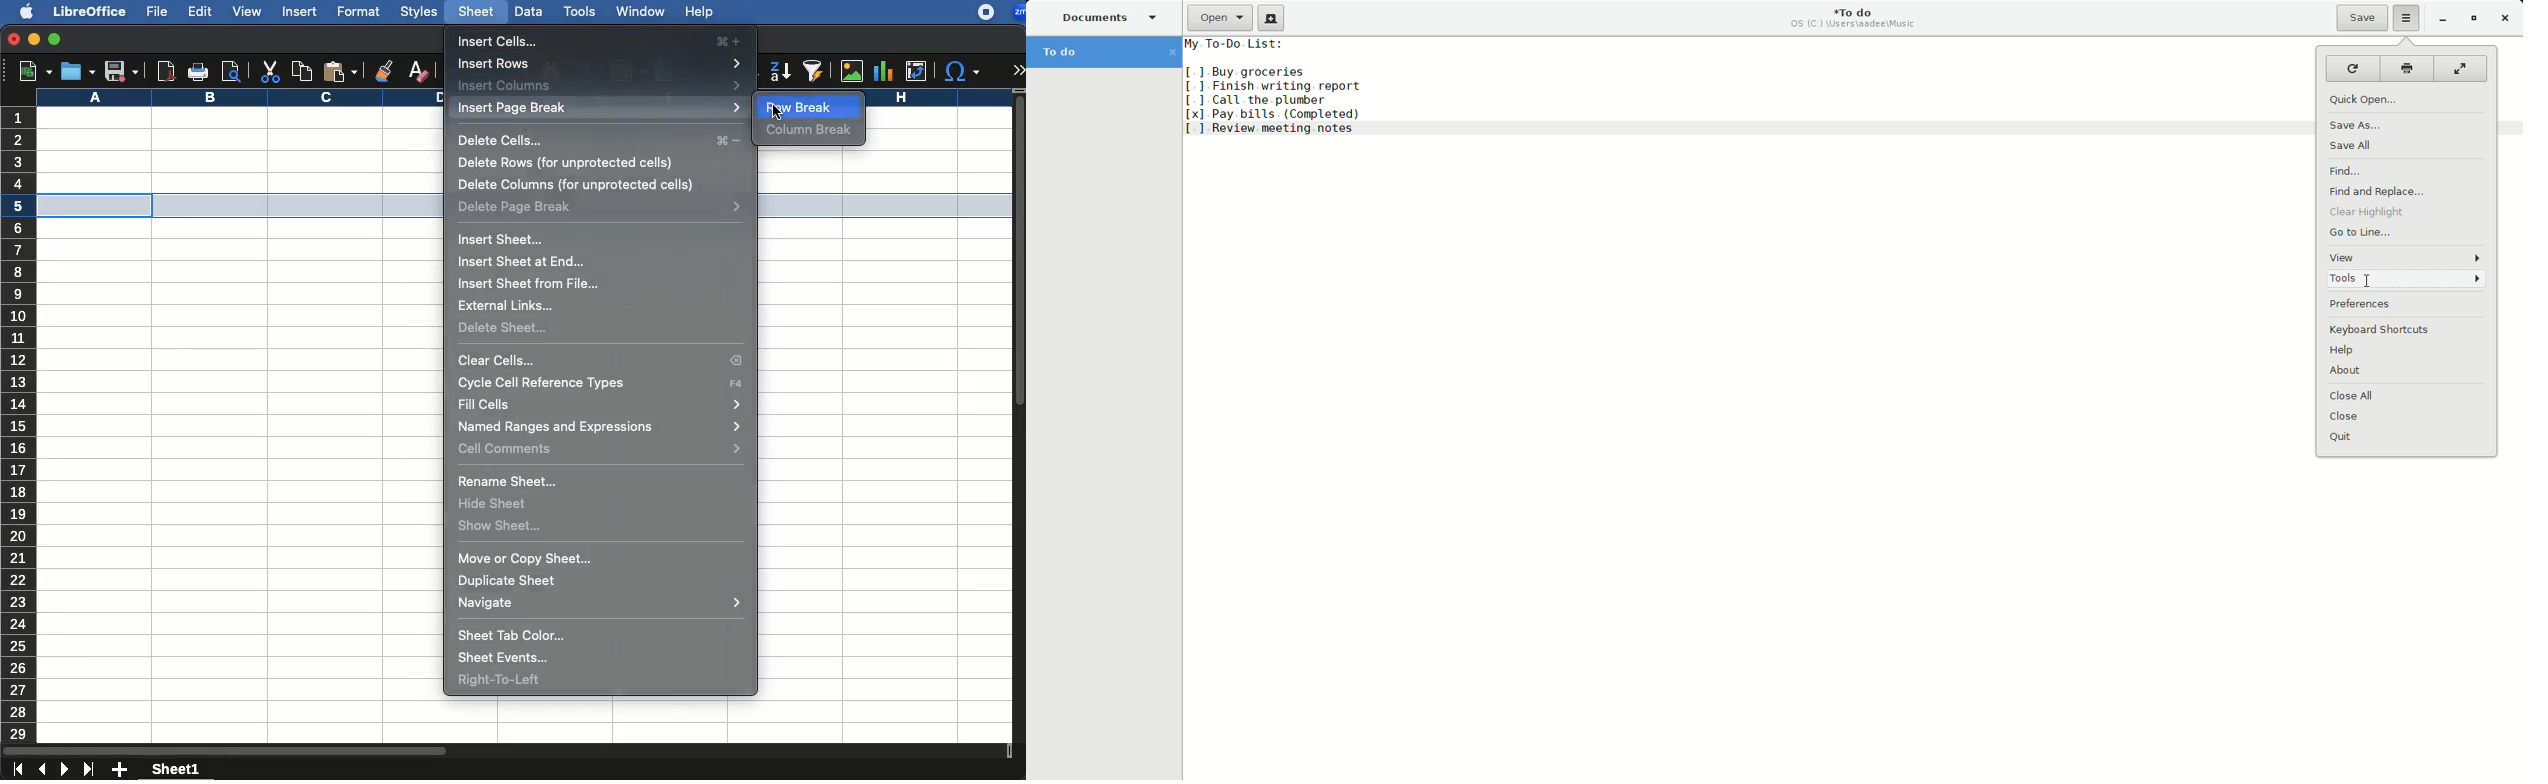  What do you see at coordinates (2364, 19) in the screenshot?
I see `Save` at bounding box center [2364, 19].